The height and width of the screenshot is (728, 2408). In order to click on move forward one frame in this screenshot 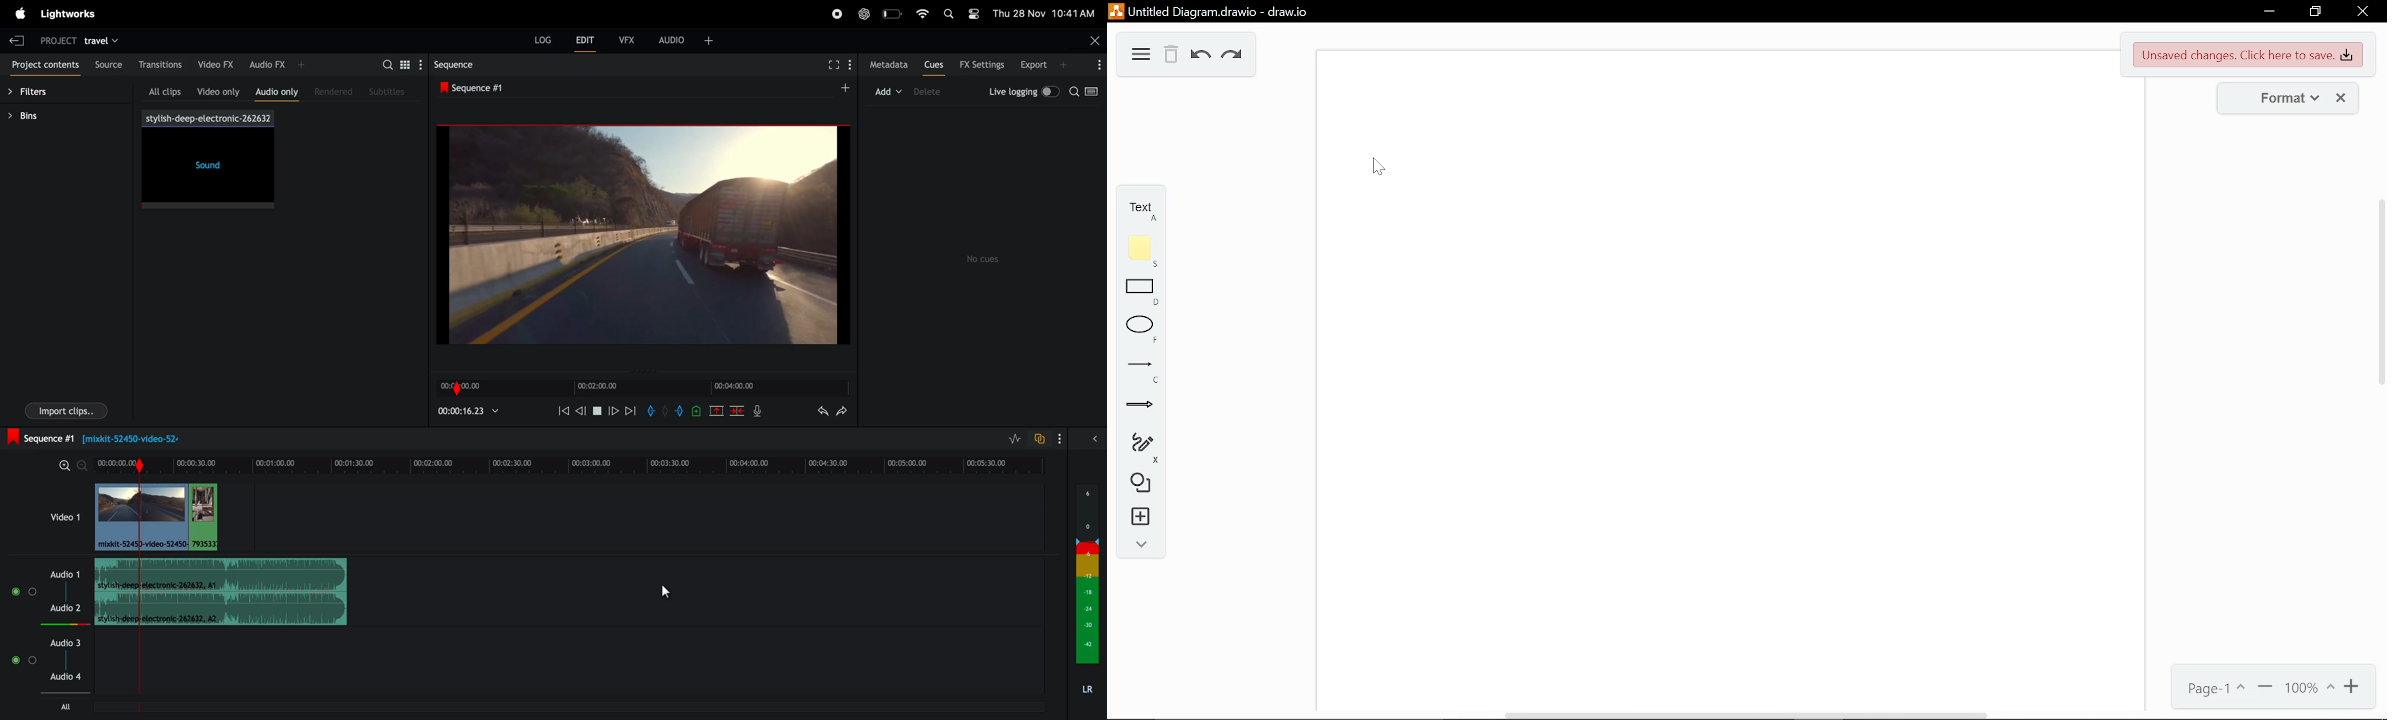, I will do `click(614, 411)`.